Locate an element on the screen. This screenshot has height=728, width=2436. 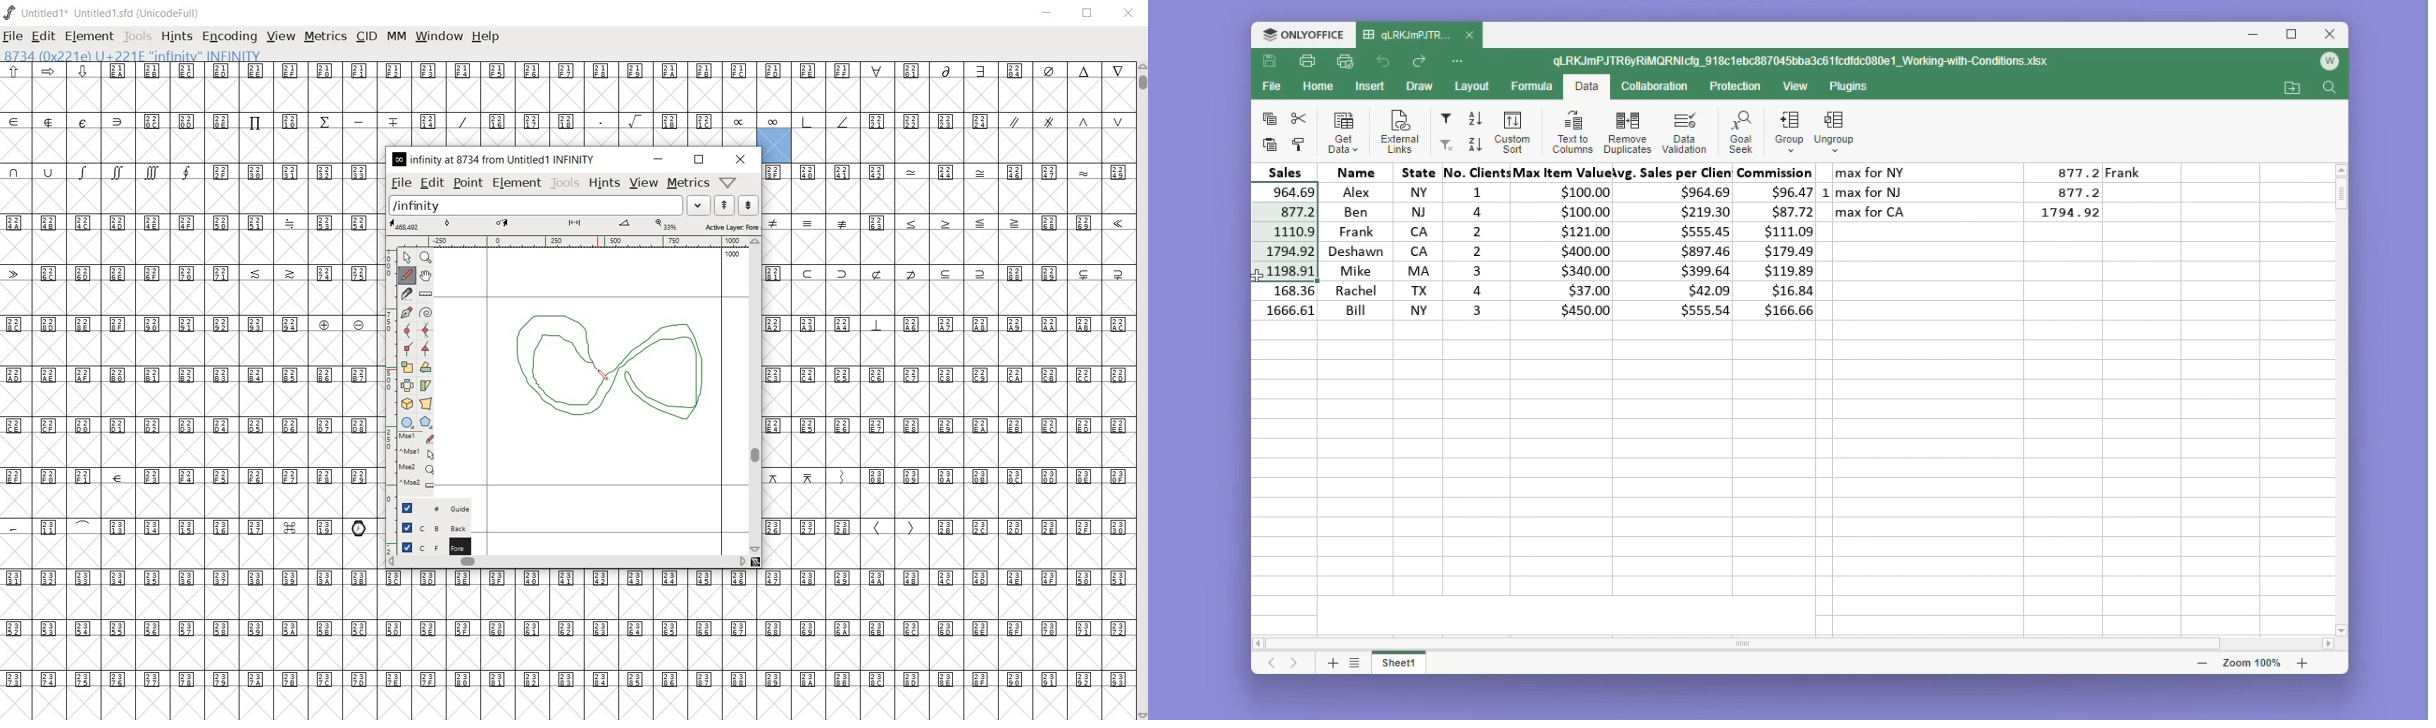
next sheet is located at coordinates (1296, 664).